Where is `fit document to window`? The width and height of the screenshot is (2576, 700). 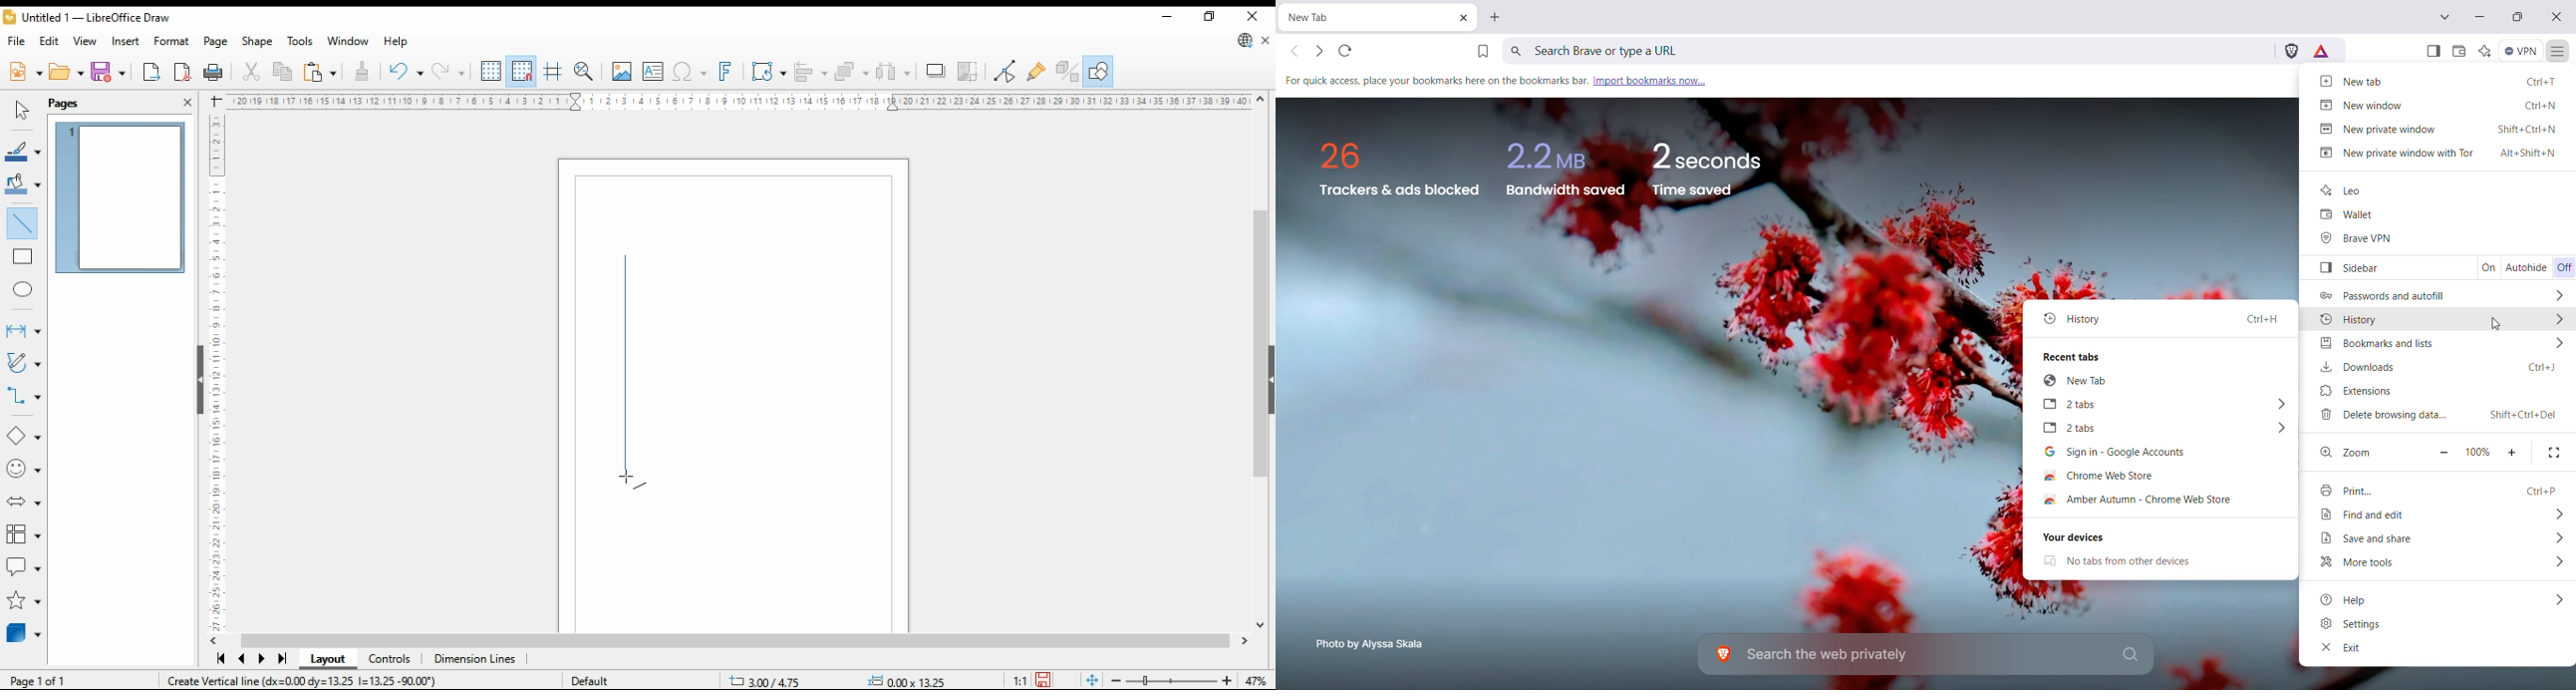 fit document to window is located at coordinates (1090, 677).